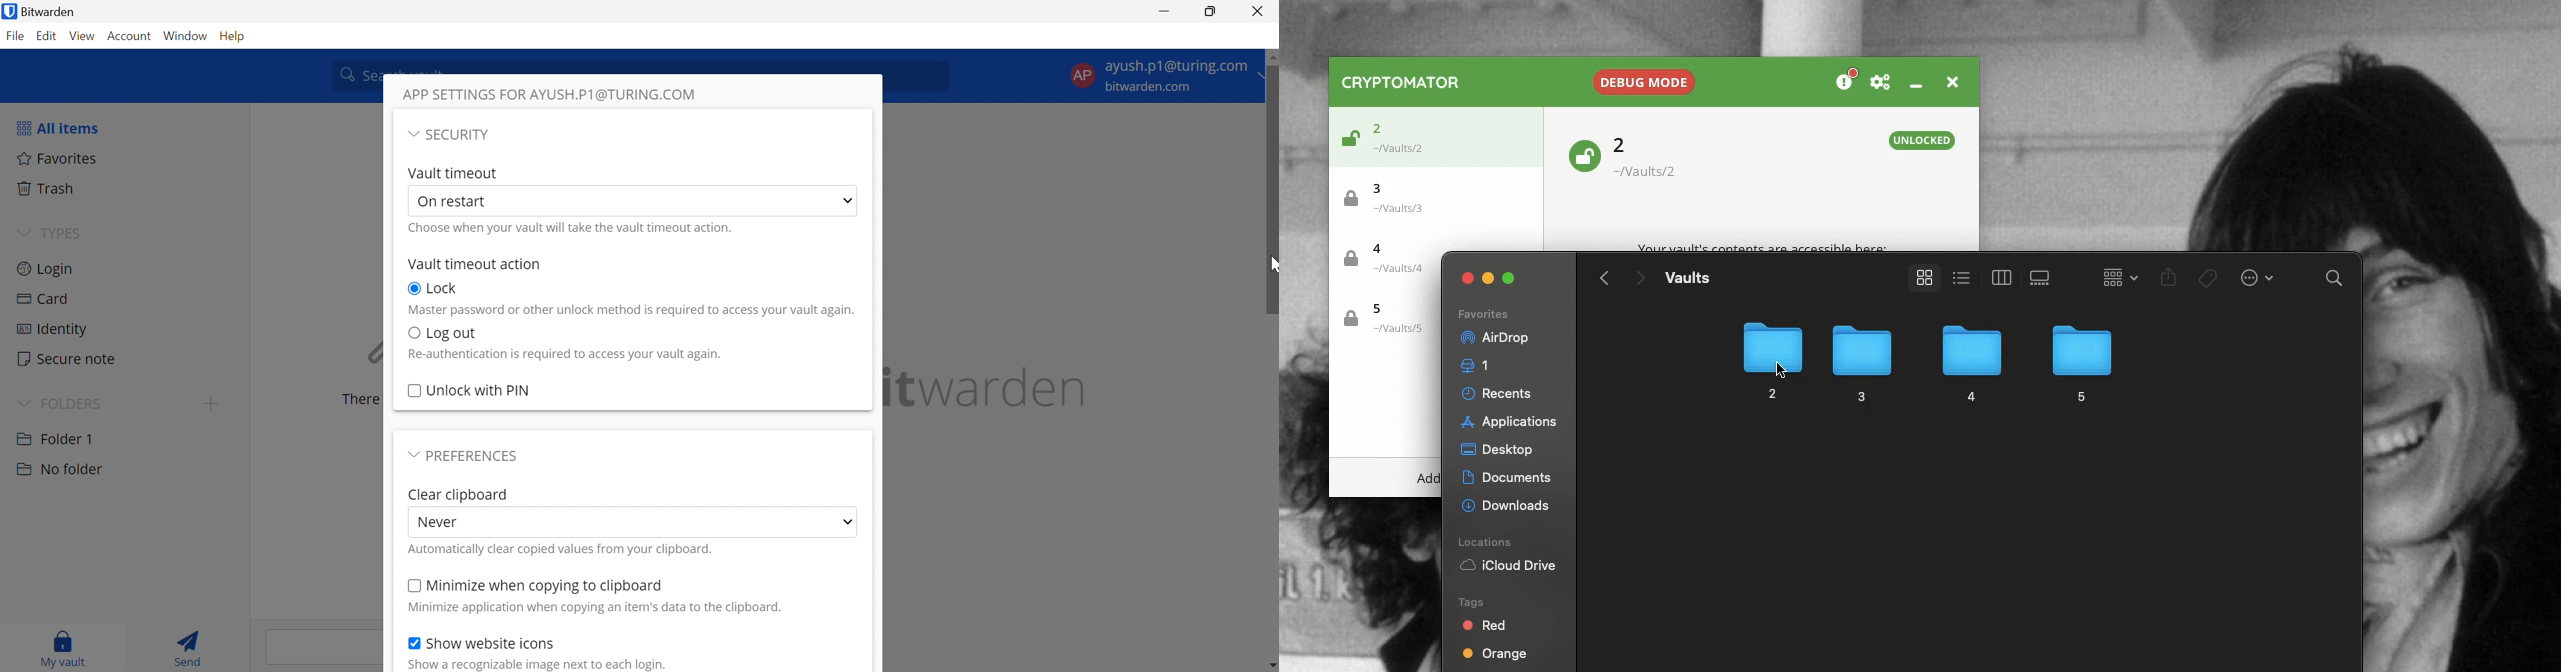  Describe the element at coordinates (1506, 422) in the screenshot. I see `Applications` at that location.